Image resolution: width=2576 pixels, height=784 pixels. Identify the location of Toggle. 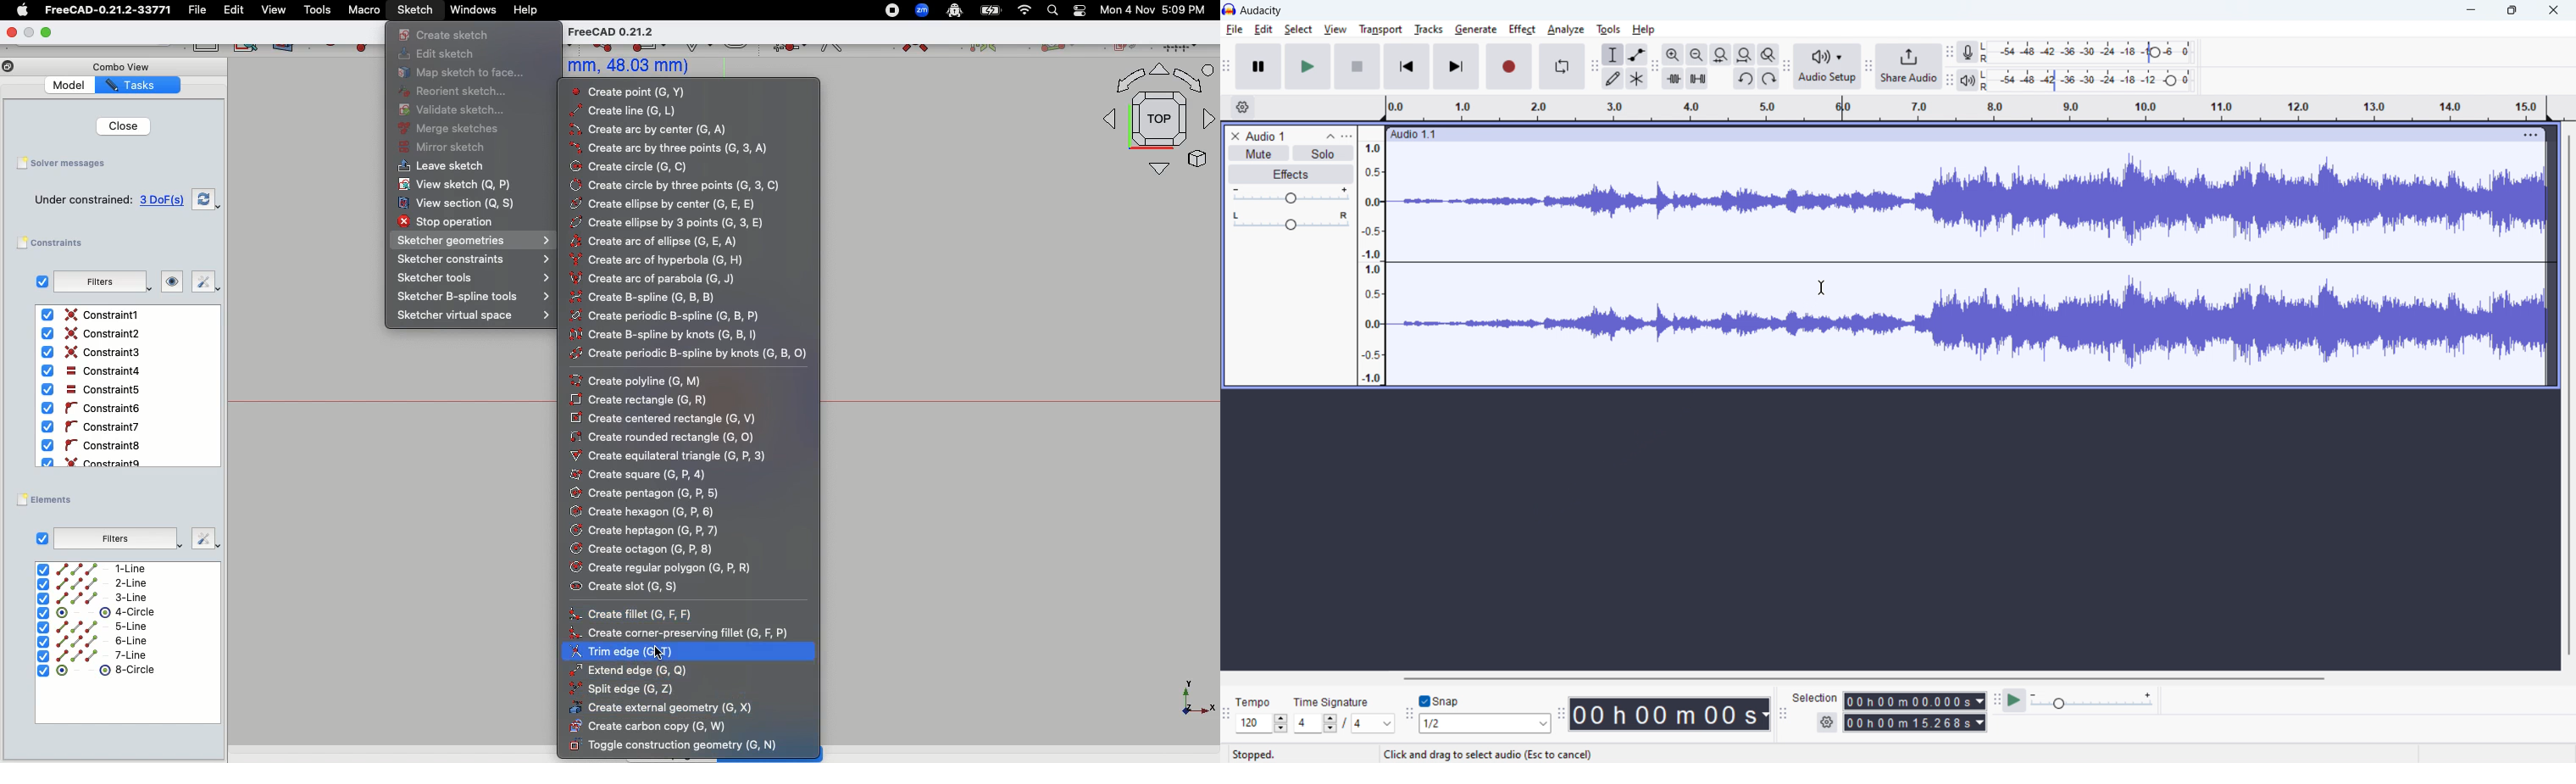
(1080, 10).